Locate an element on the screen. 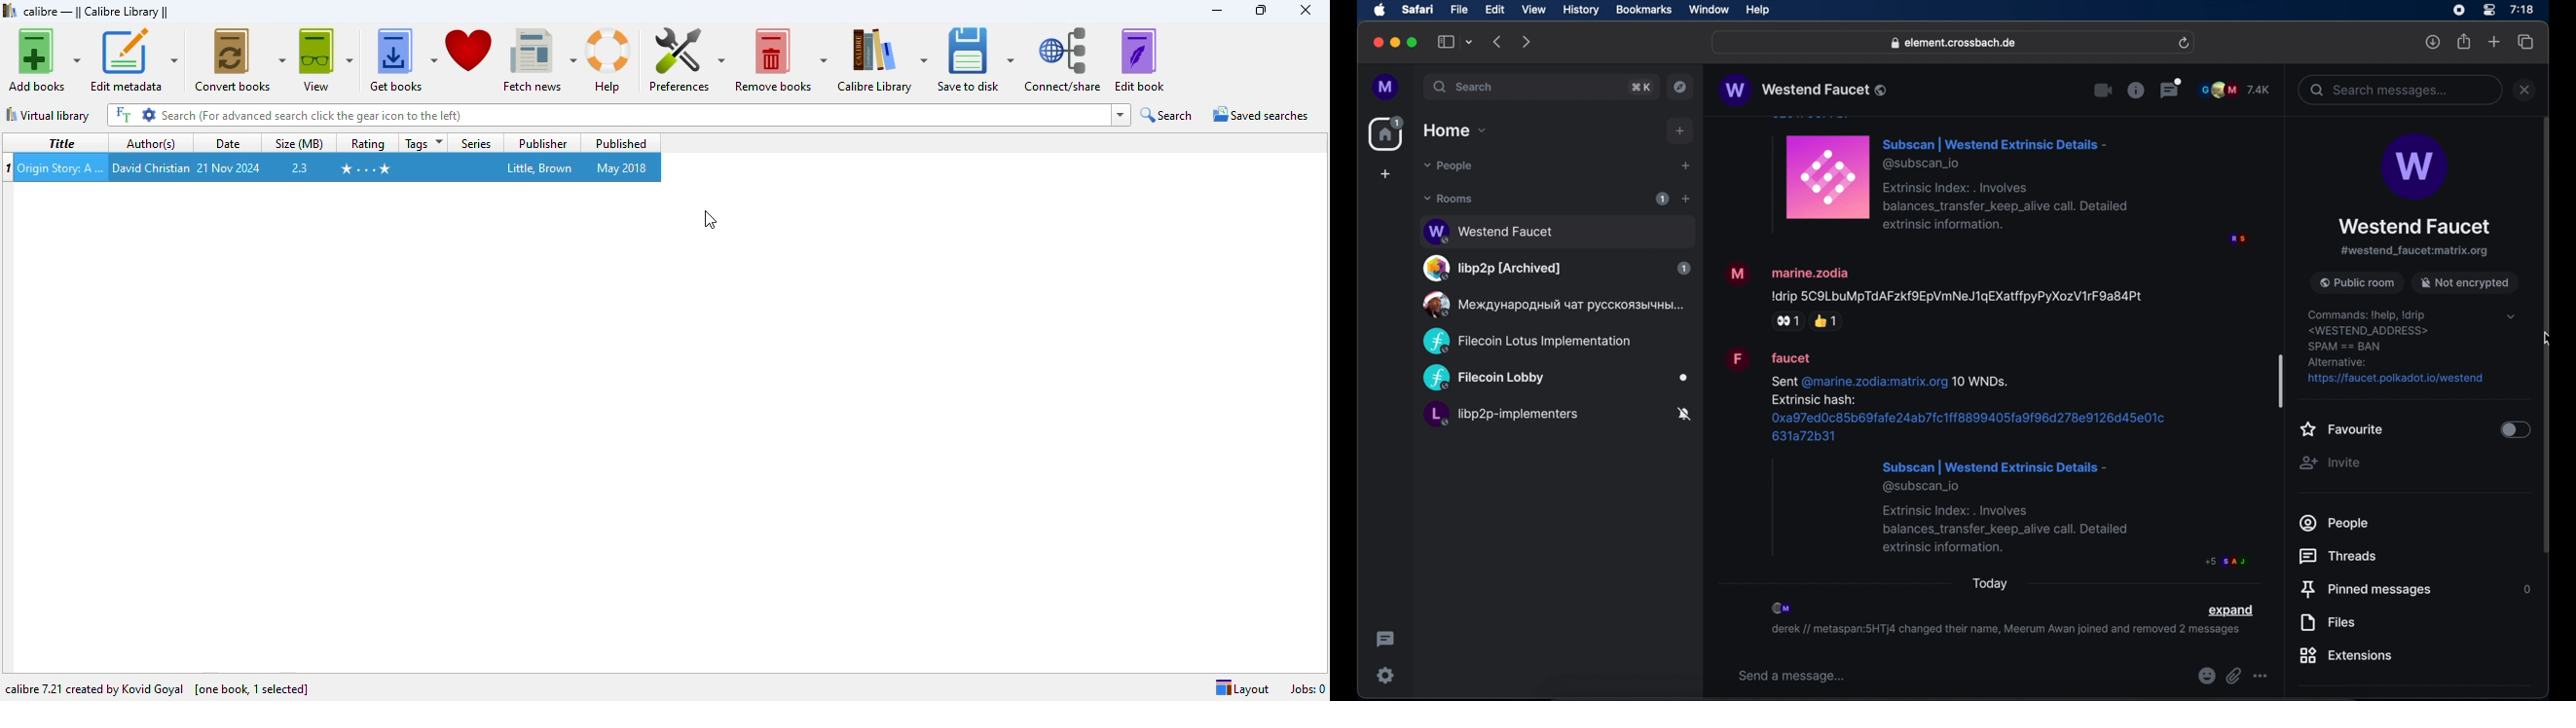 The height and width of the screenshot is (728, 2576). fetch news is located at coordinates (539, 60).